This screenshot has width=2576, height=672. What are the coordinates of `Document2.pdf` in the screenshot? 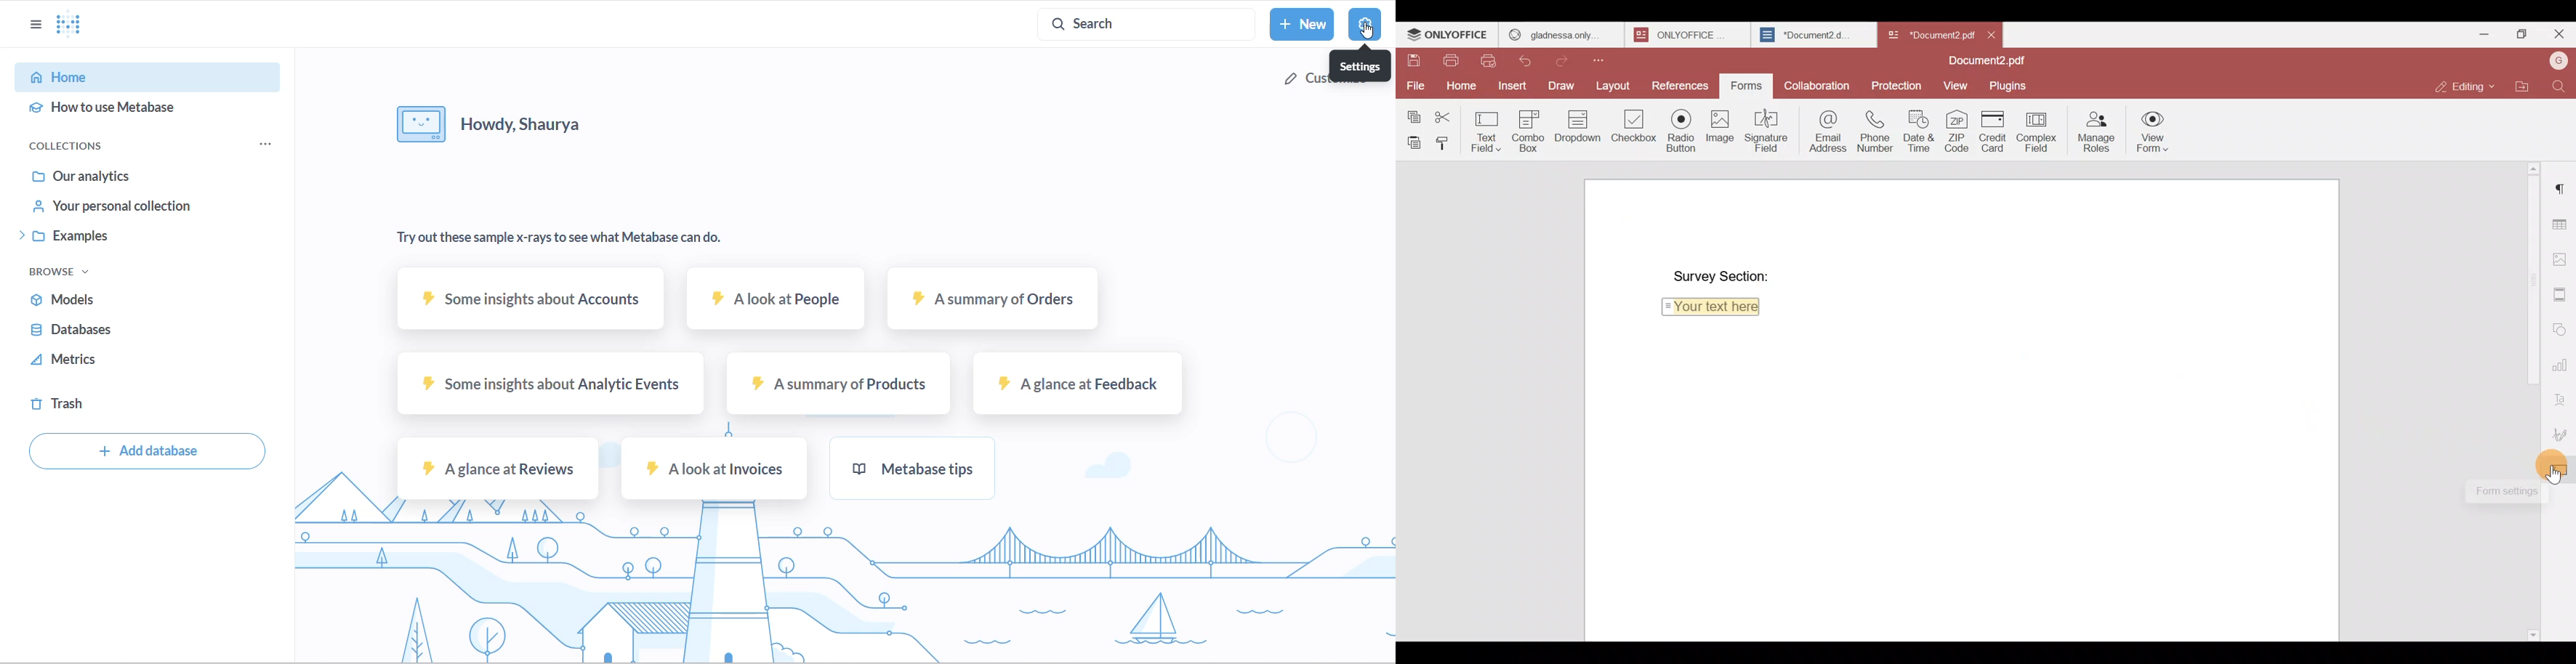 It's located at (1983, 61).